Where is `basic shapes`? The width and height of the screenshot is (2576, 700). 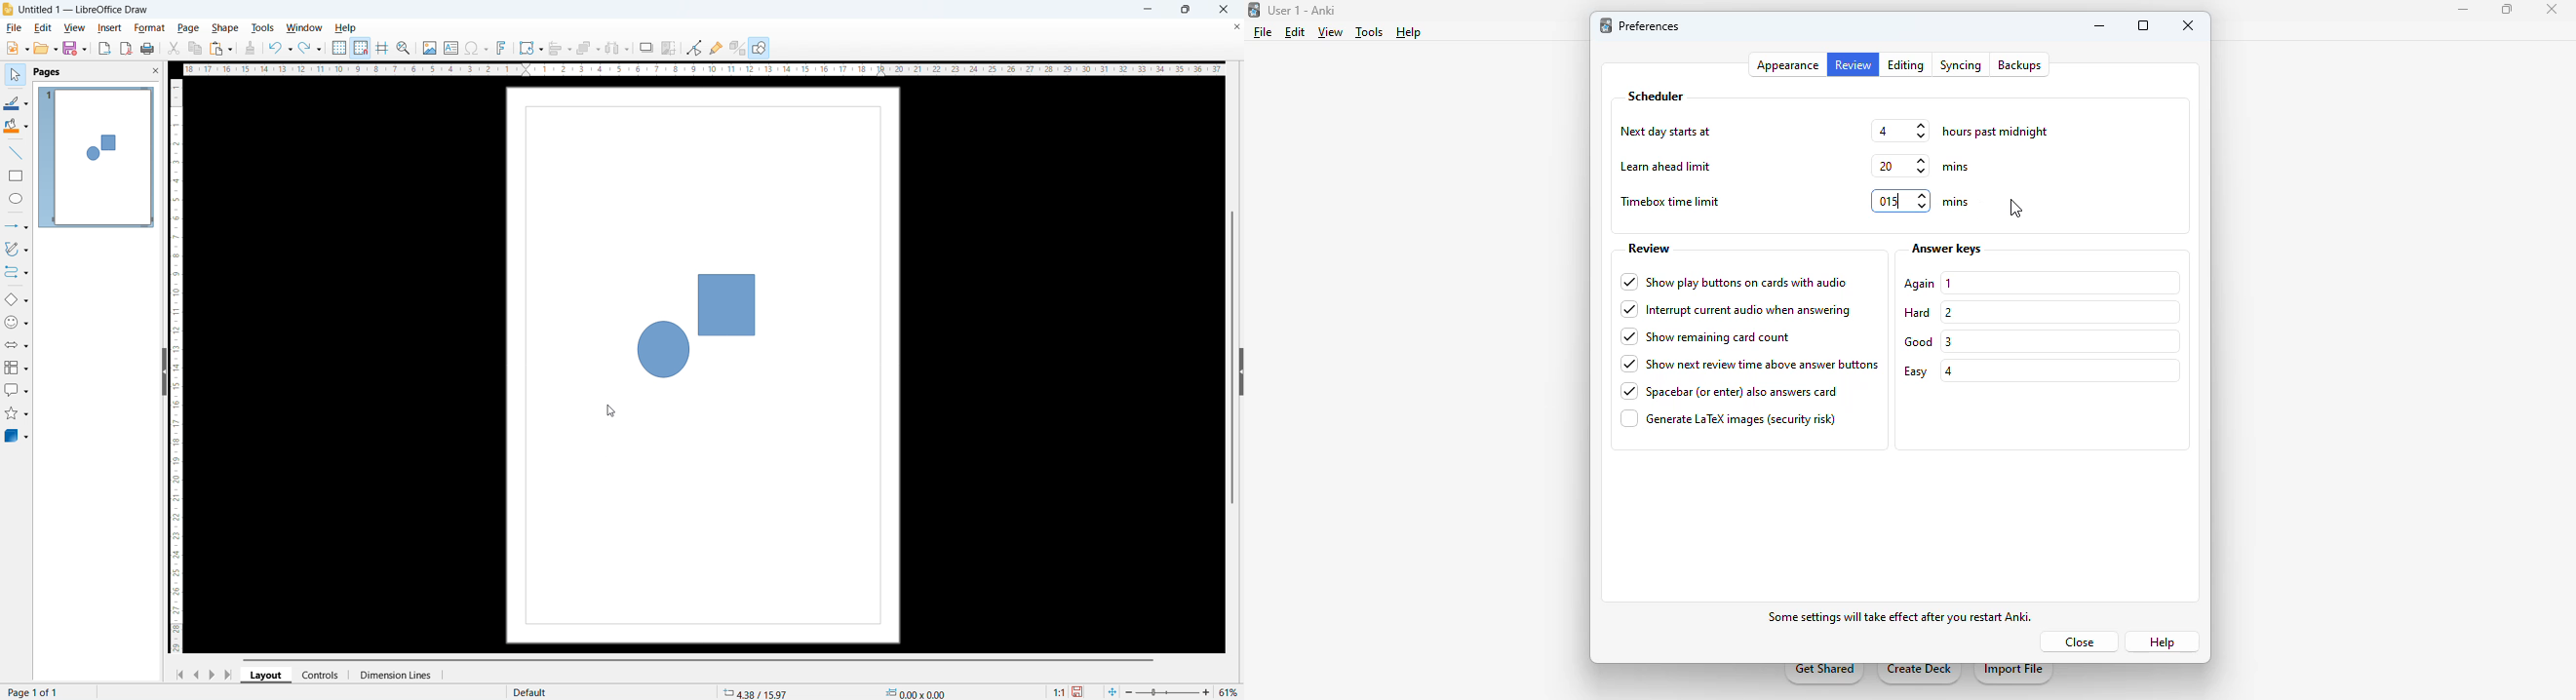 basic shapes is located at coordinates (17, 299).